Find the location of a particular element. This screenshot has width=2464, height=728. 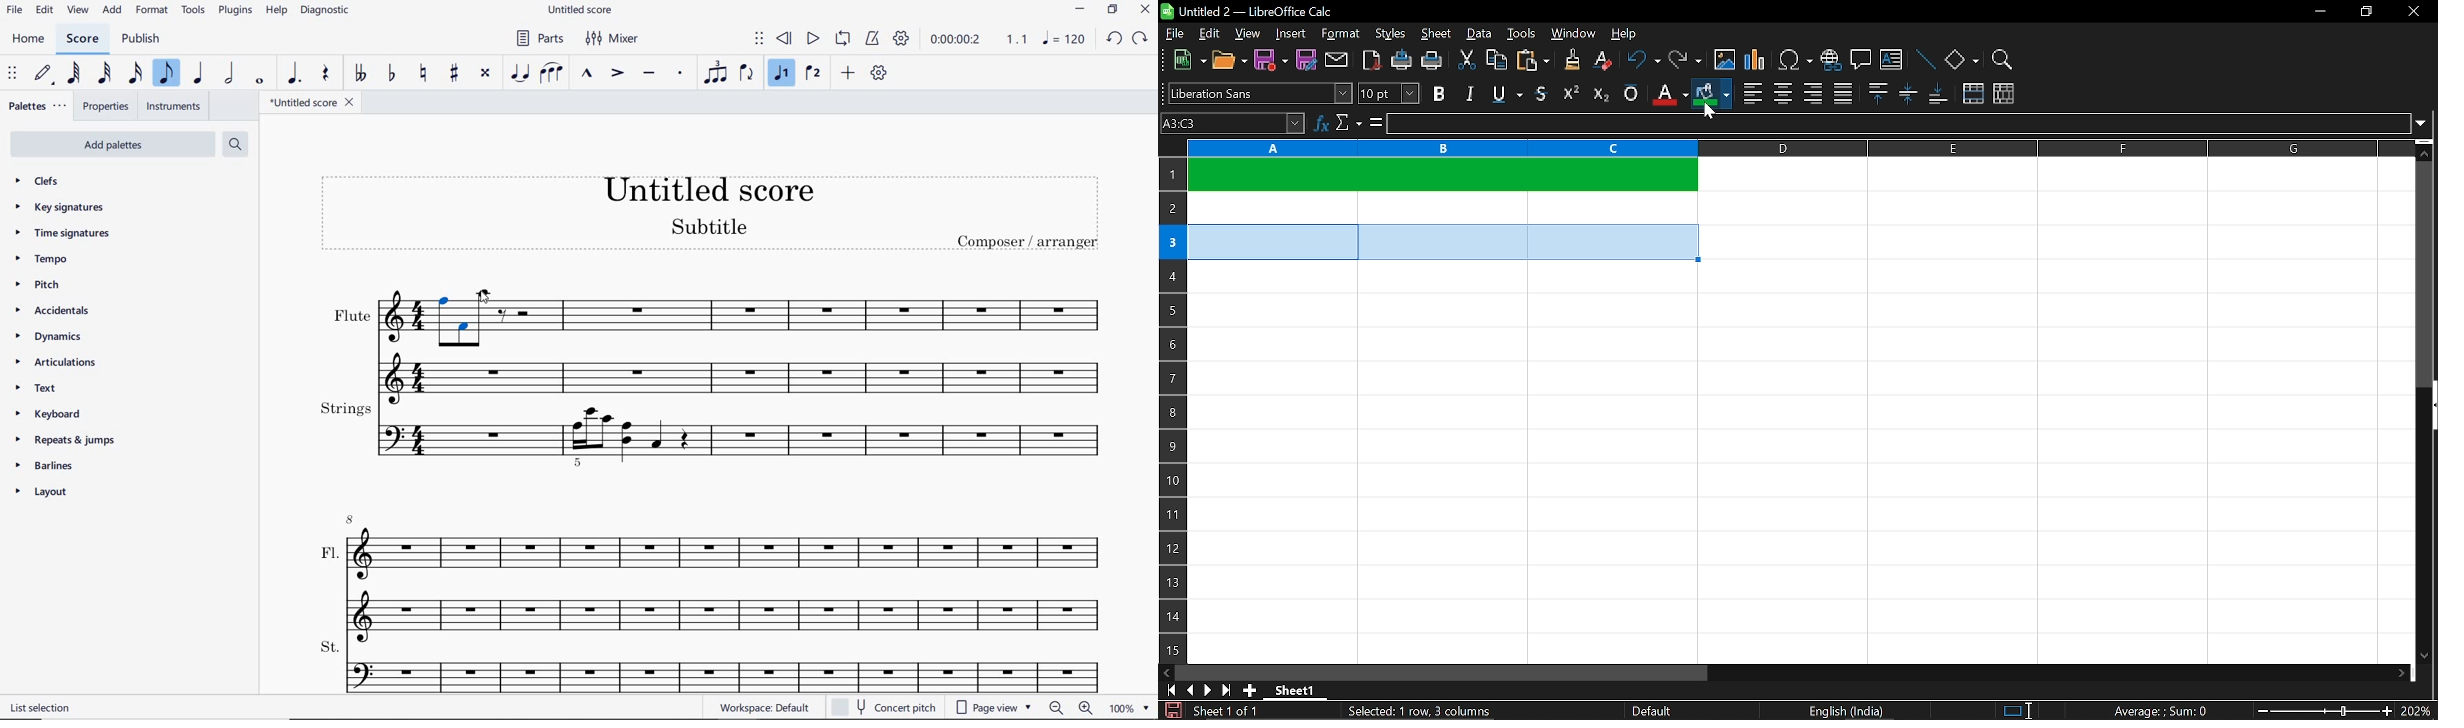

DEFAULT (STEP TIME) is located at coordinates (41, 74).